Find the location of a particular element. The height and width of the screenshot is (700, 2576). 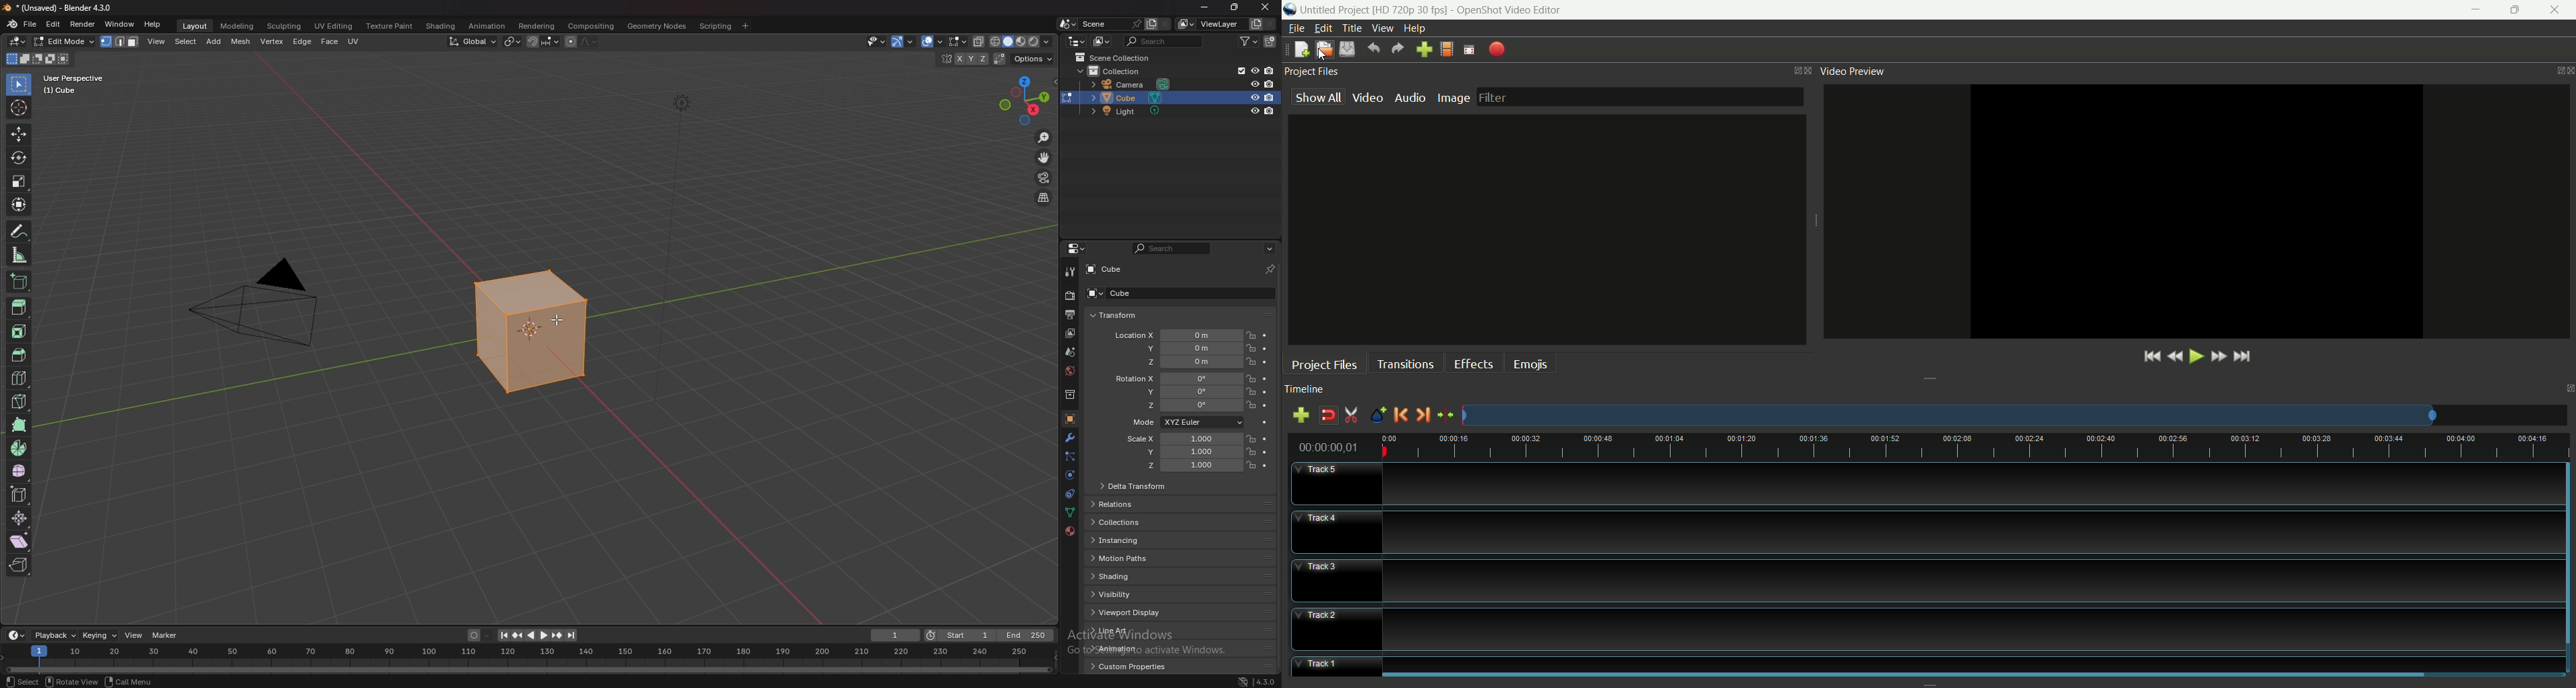

select is located at coordinates (21, 680).